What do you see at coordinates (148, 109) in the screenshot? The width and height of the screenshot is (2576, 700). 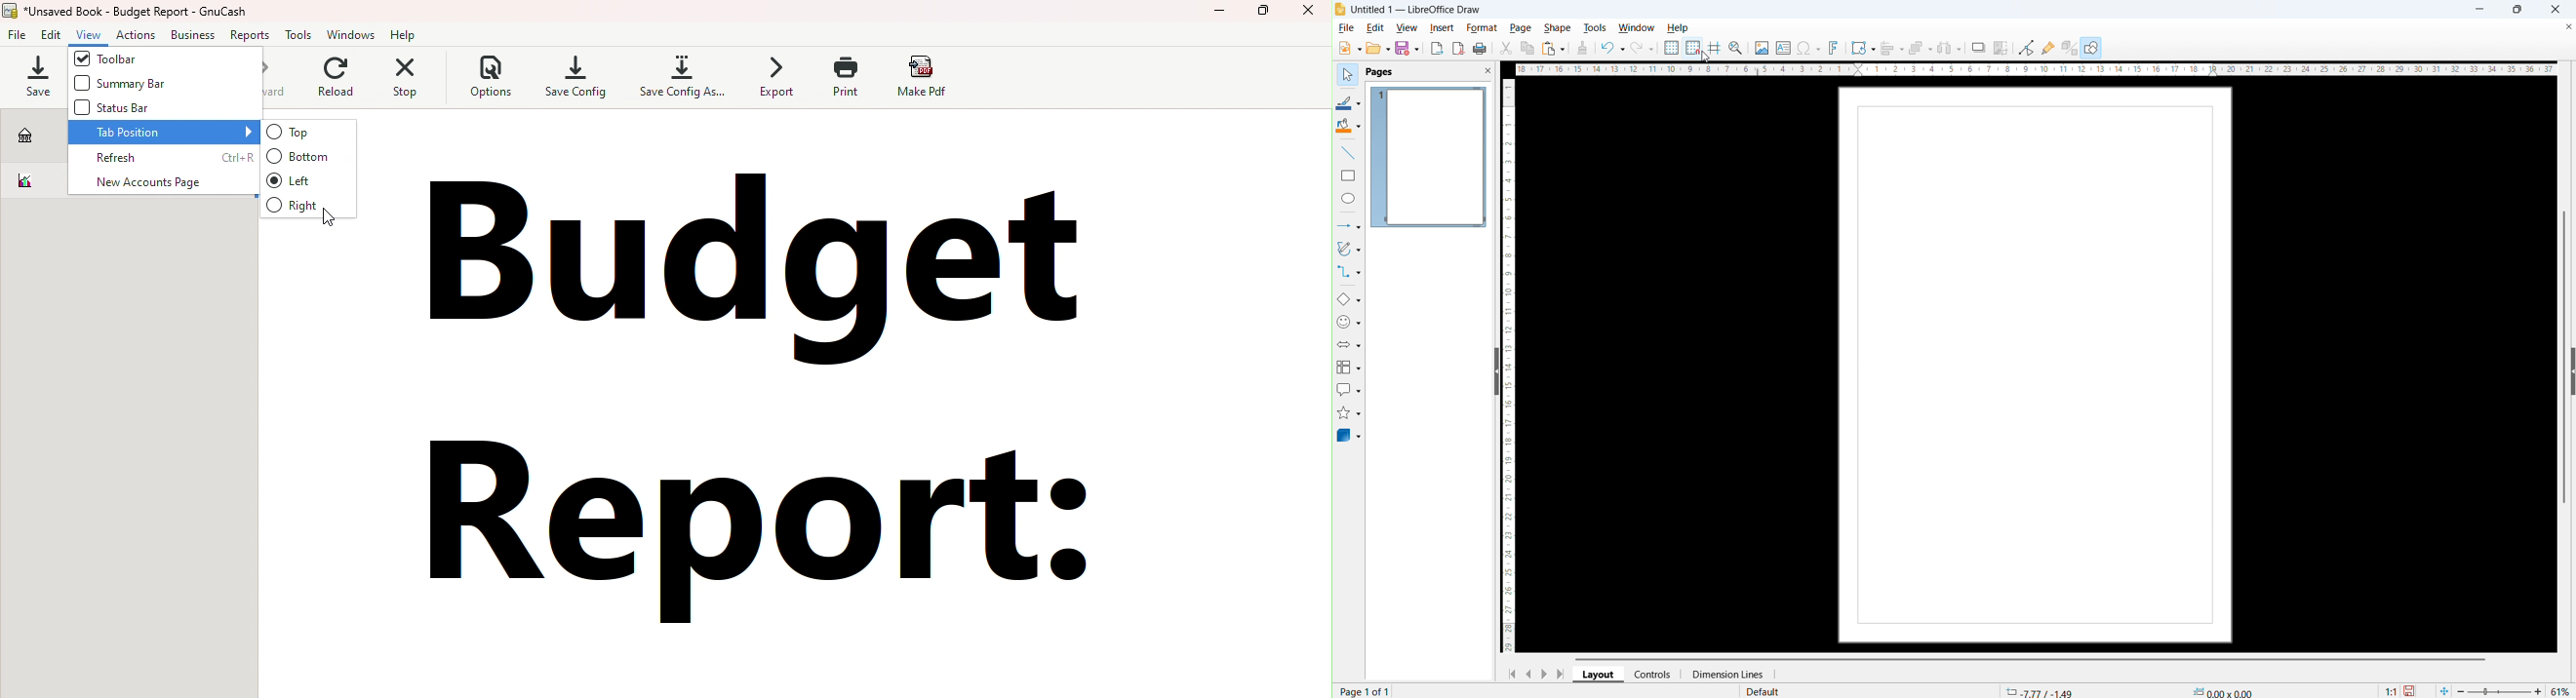 I see `Status Bar` at bounding box center [148, 109].